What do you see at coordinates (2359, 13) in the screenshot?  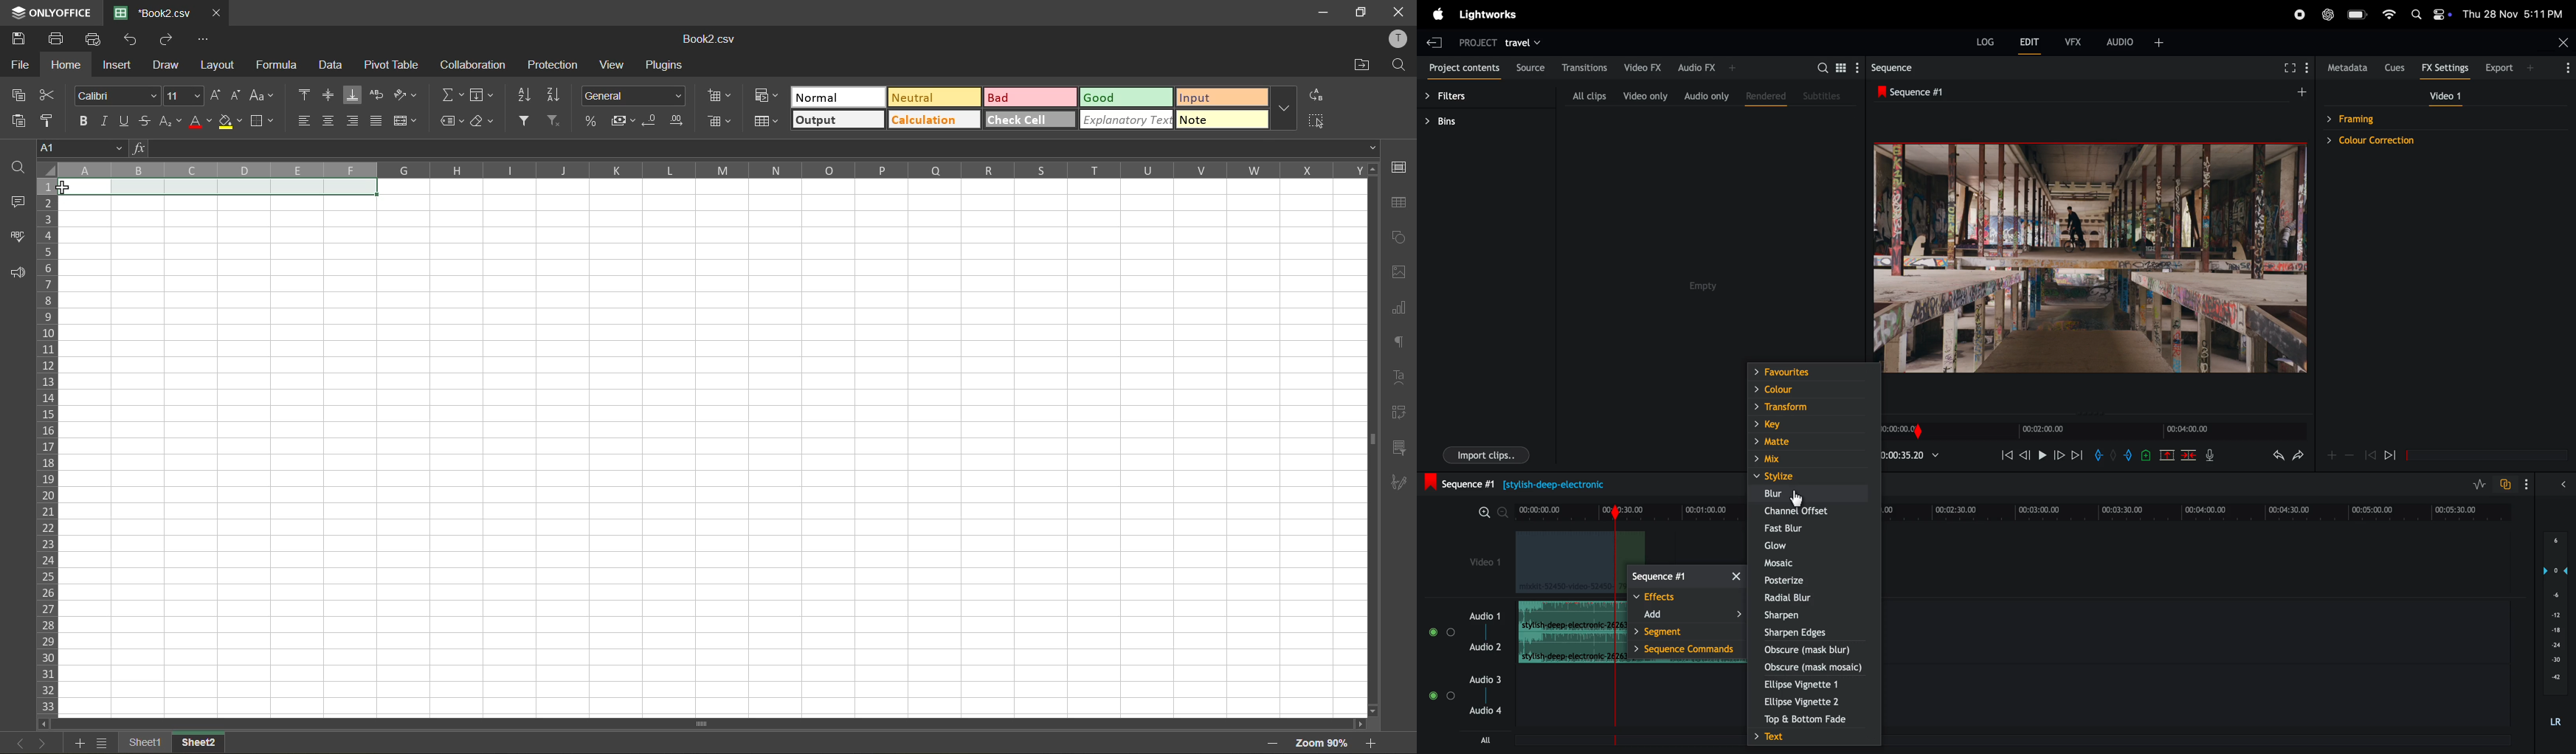 I see `battery` at bounding box center [2359, 13].